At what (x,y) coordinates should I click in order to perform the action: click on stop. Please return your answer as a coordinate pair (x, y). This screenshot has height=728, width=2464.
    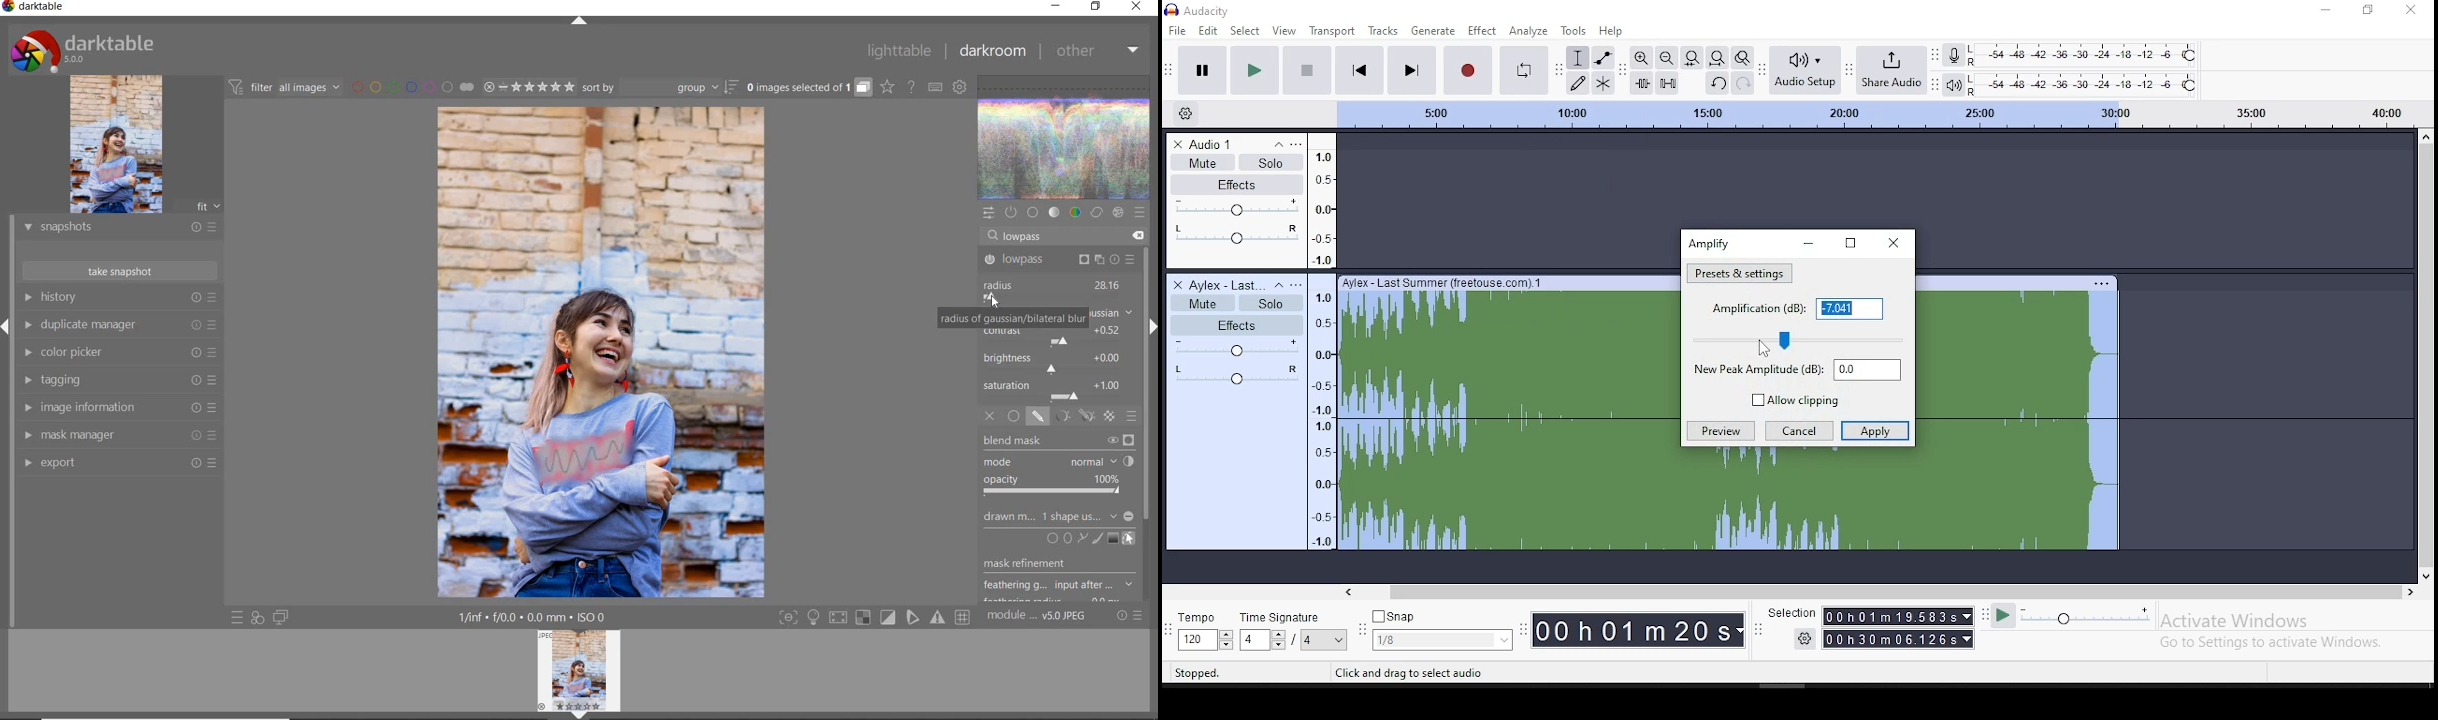
    Looking at the image, I should click on (1307, 69).